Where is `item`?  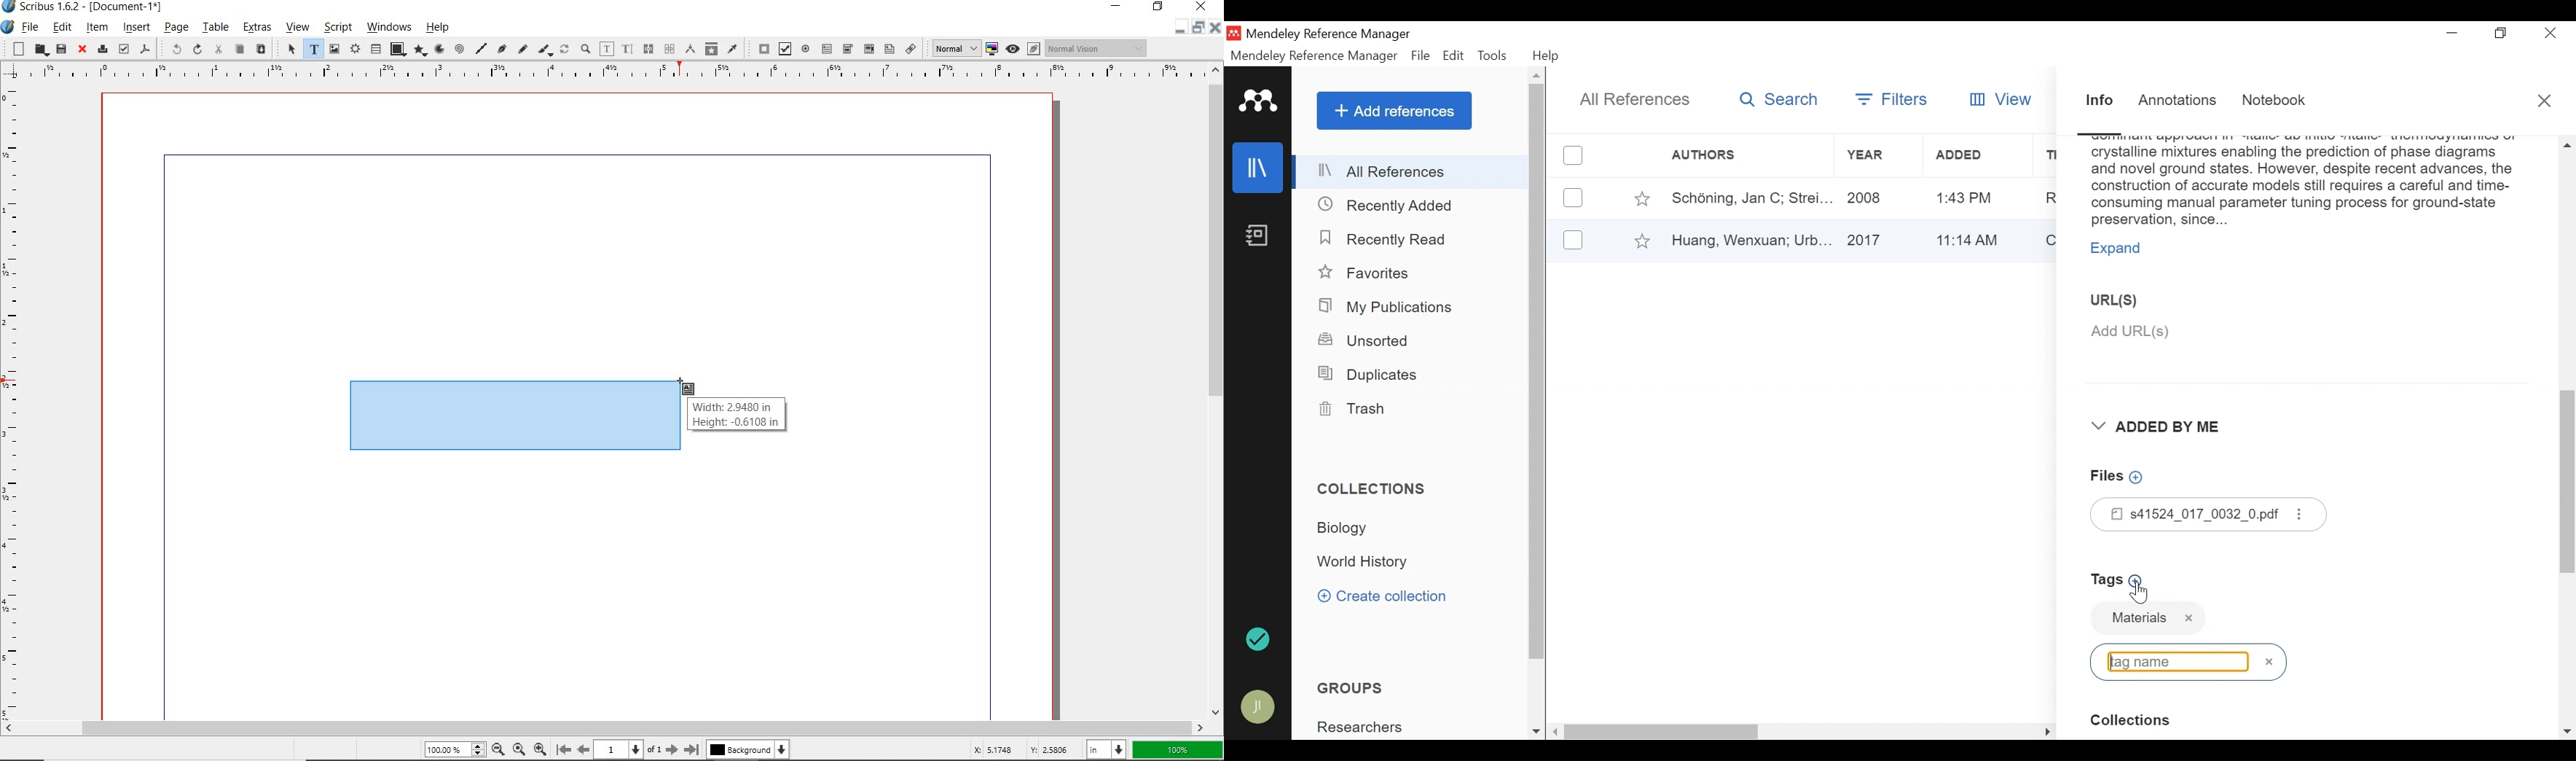 item is located at coordinates (97, 27).